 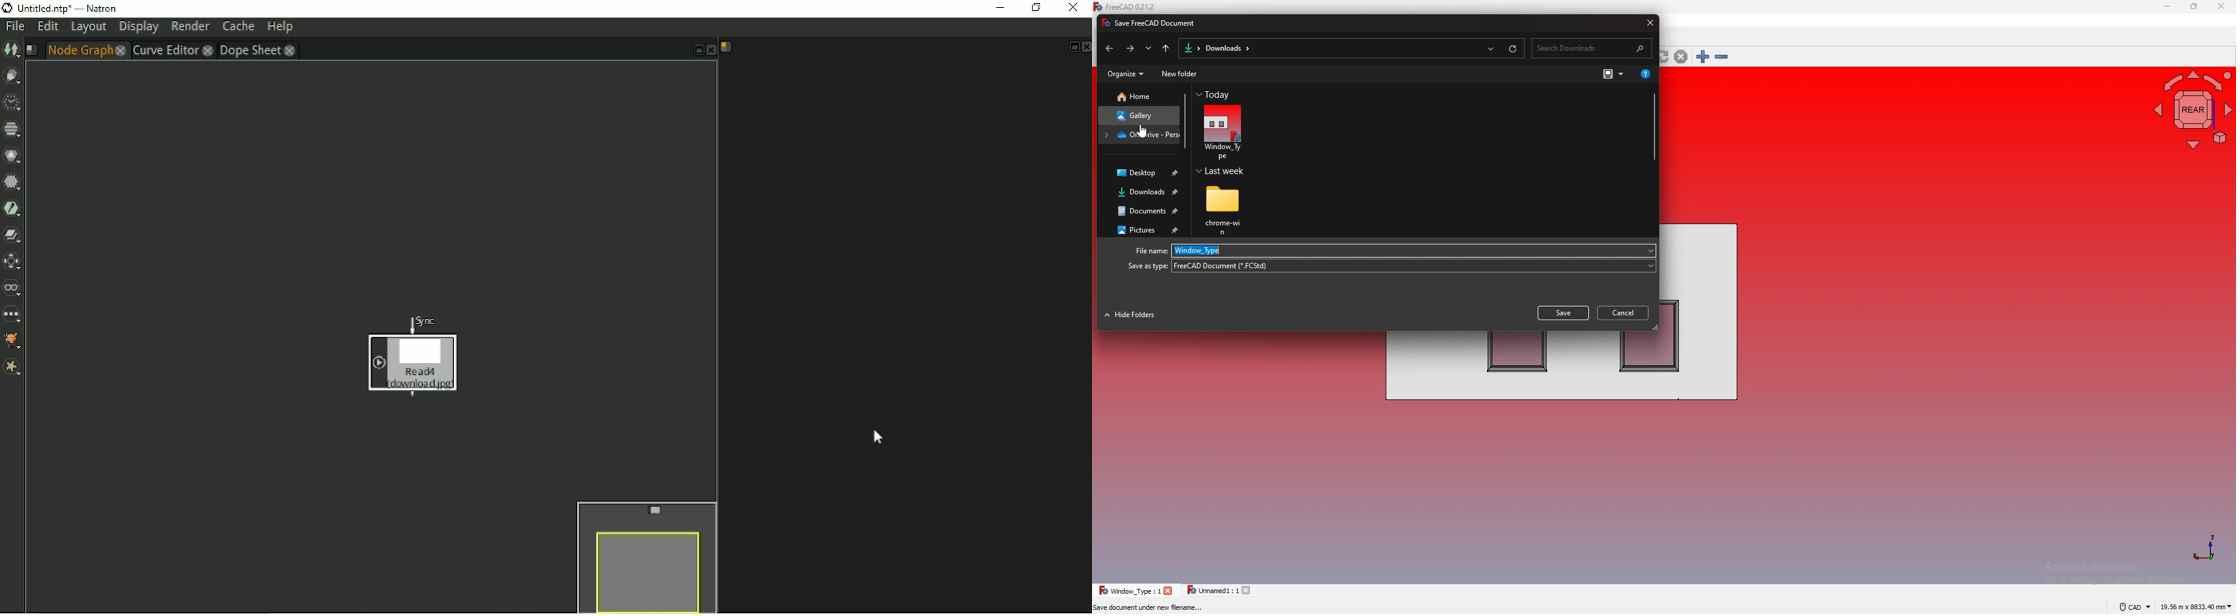 I want to click on scroll bar, so click(x=1653, y=127).